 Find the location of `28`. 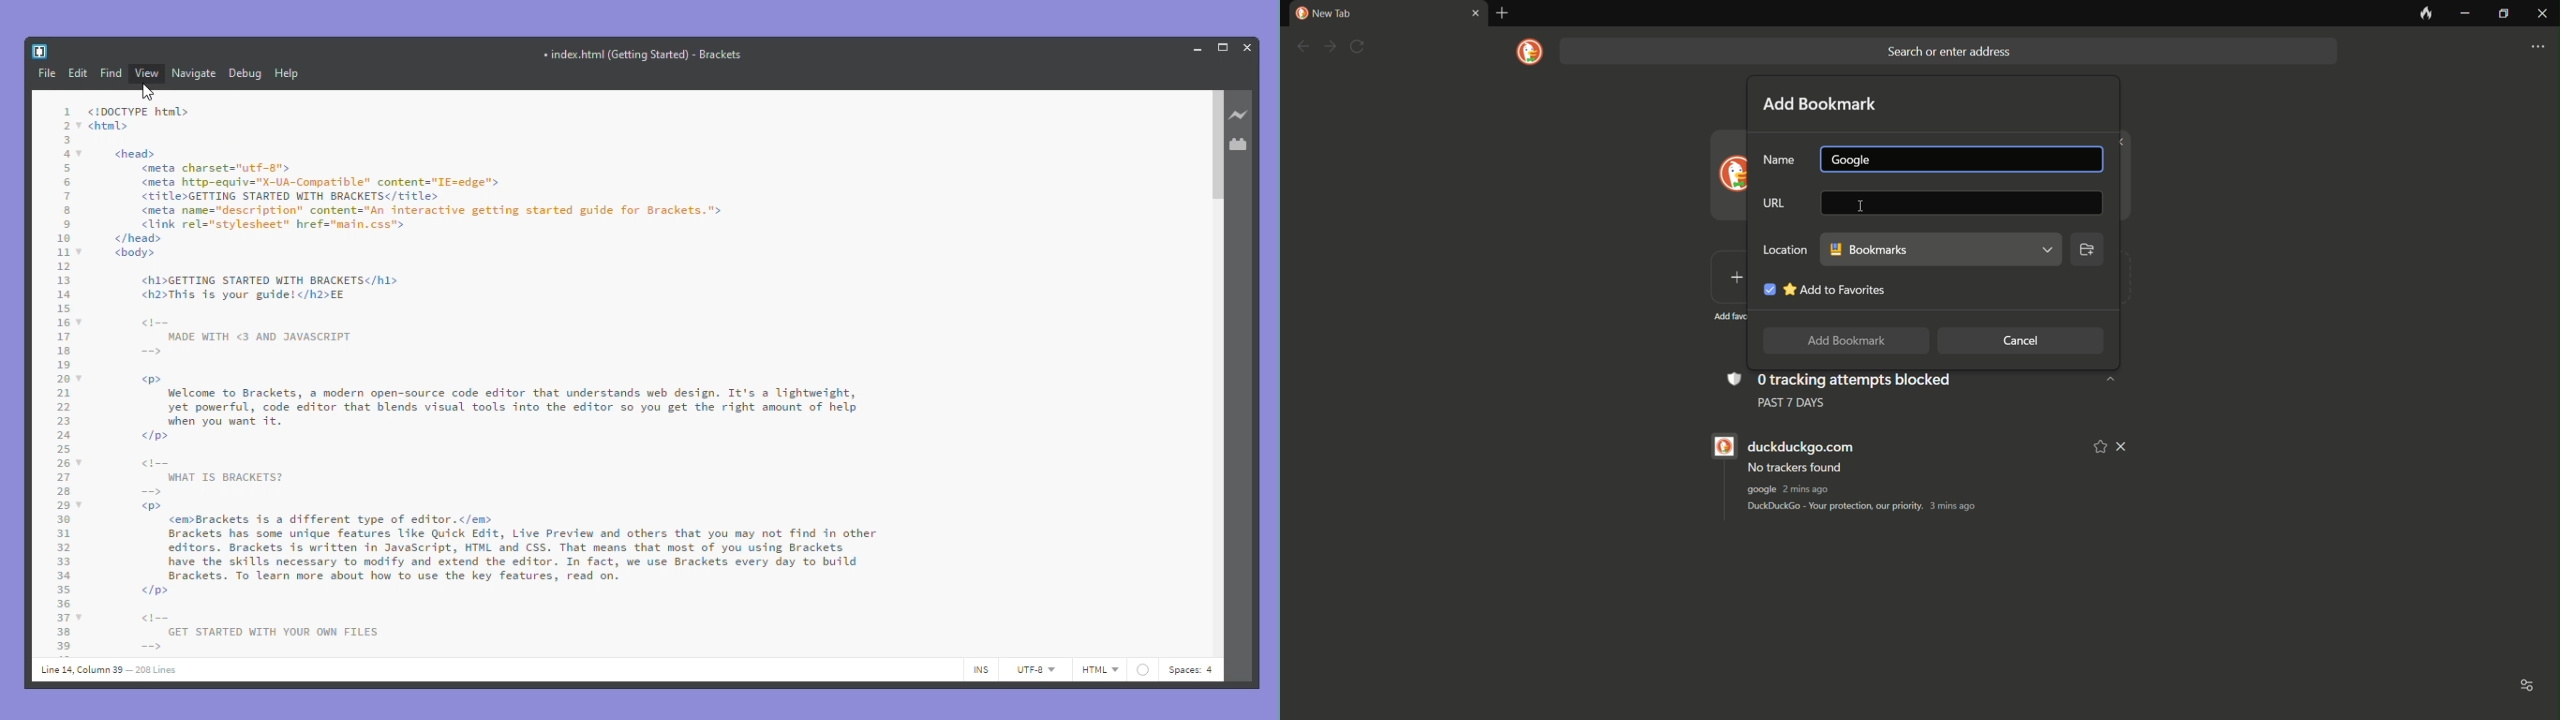

28 is located at coordinates (63, 492).